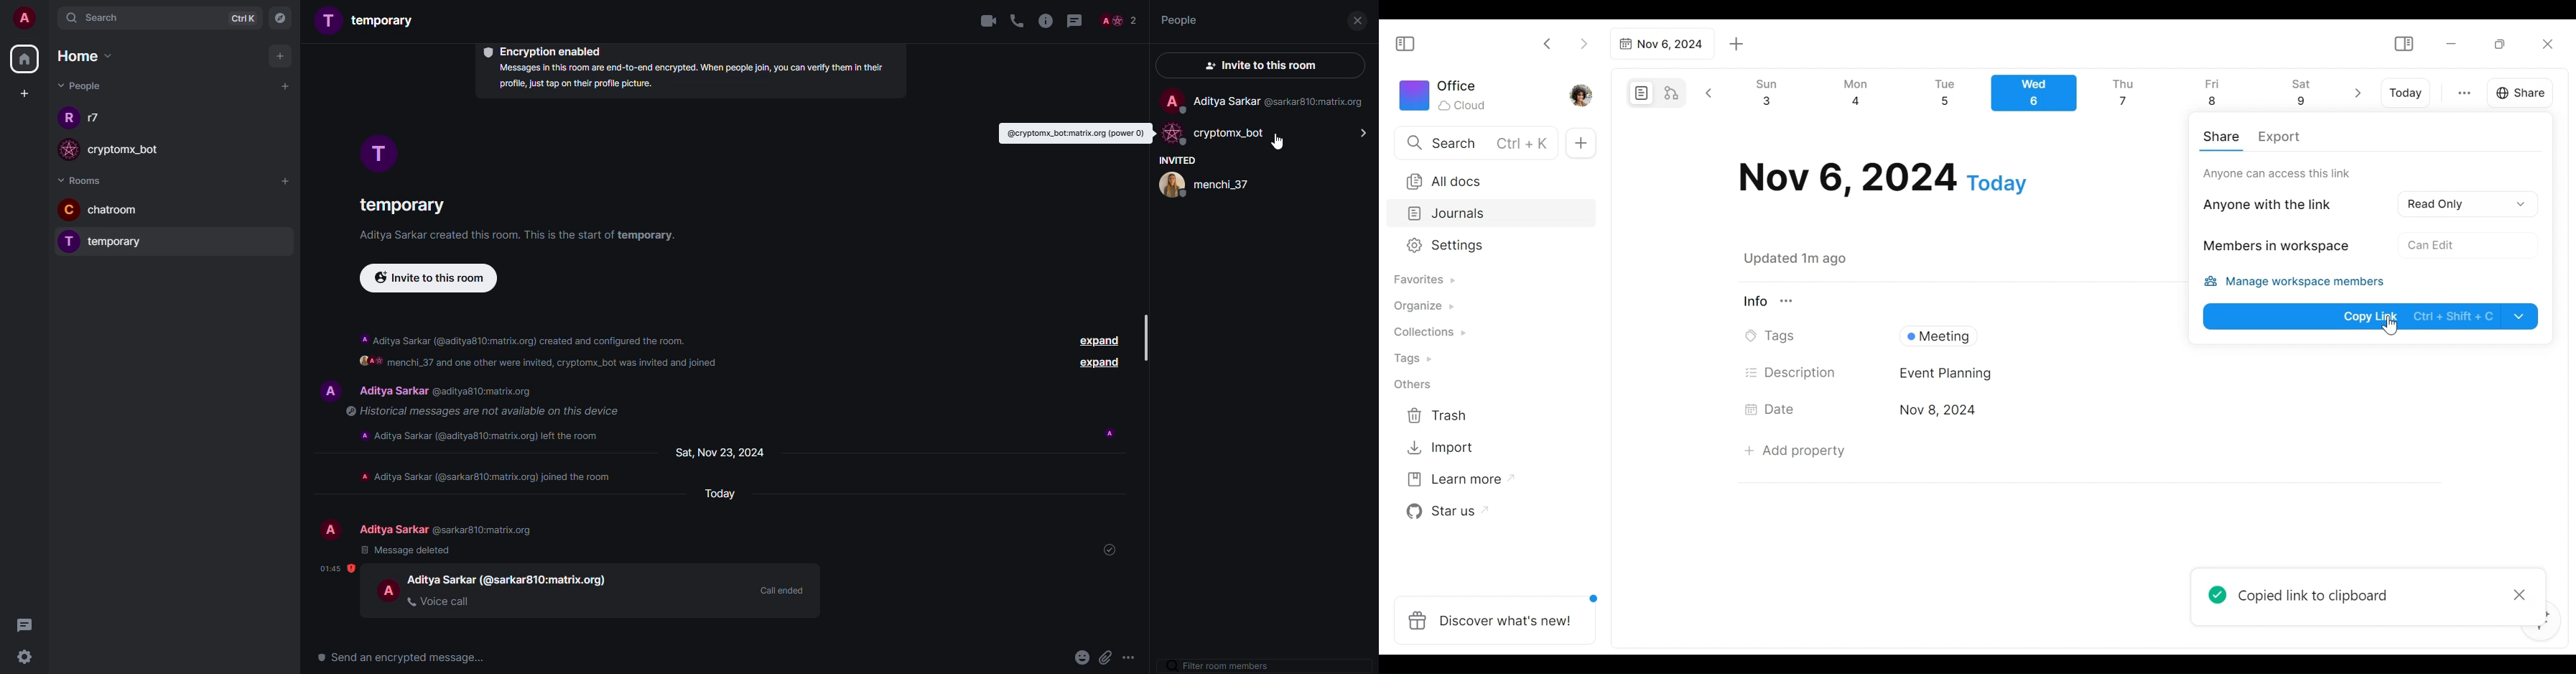 The image size is (2576, 700). What do you see at coordinates (1347, 47) in the screenshot?
I see `people` at bounding box center [1347, 47].